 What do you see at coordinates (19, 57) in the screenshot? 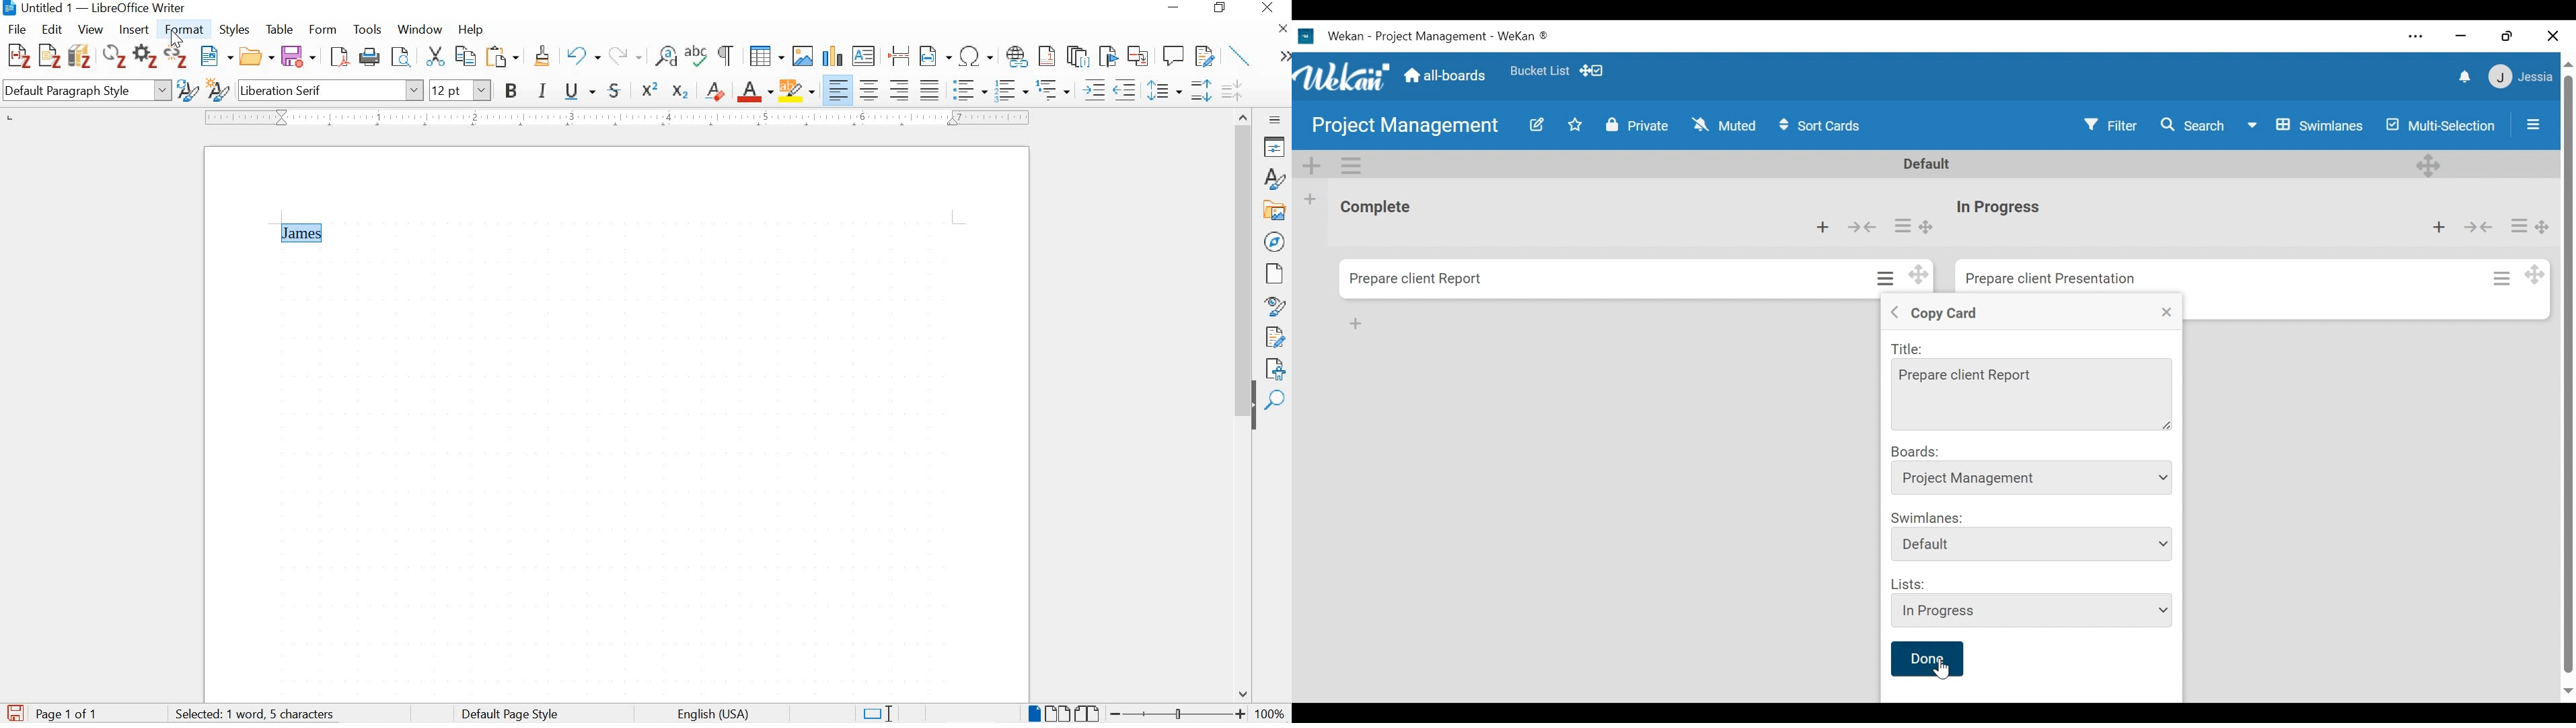
I see `add/edit citation` at bounding box center [19, 57].